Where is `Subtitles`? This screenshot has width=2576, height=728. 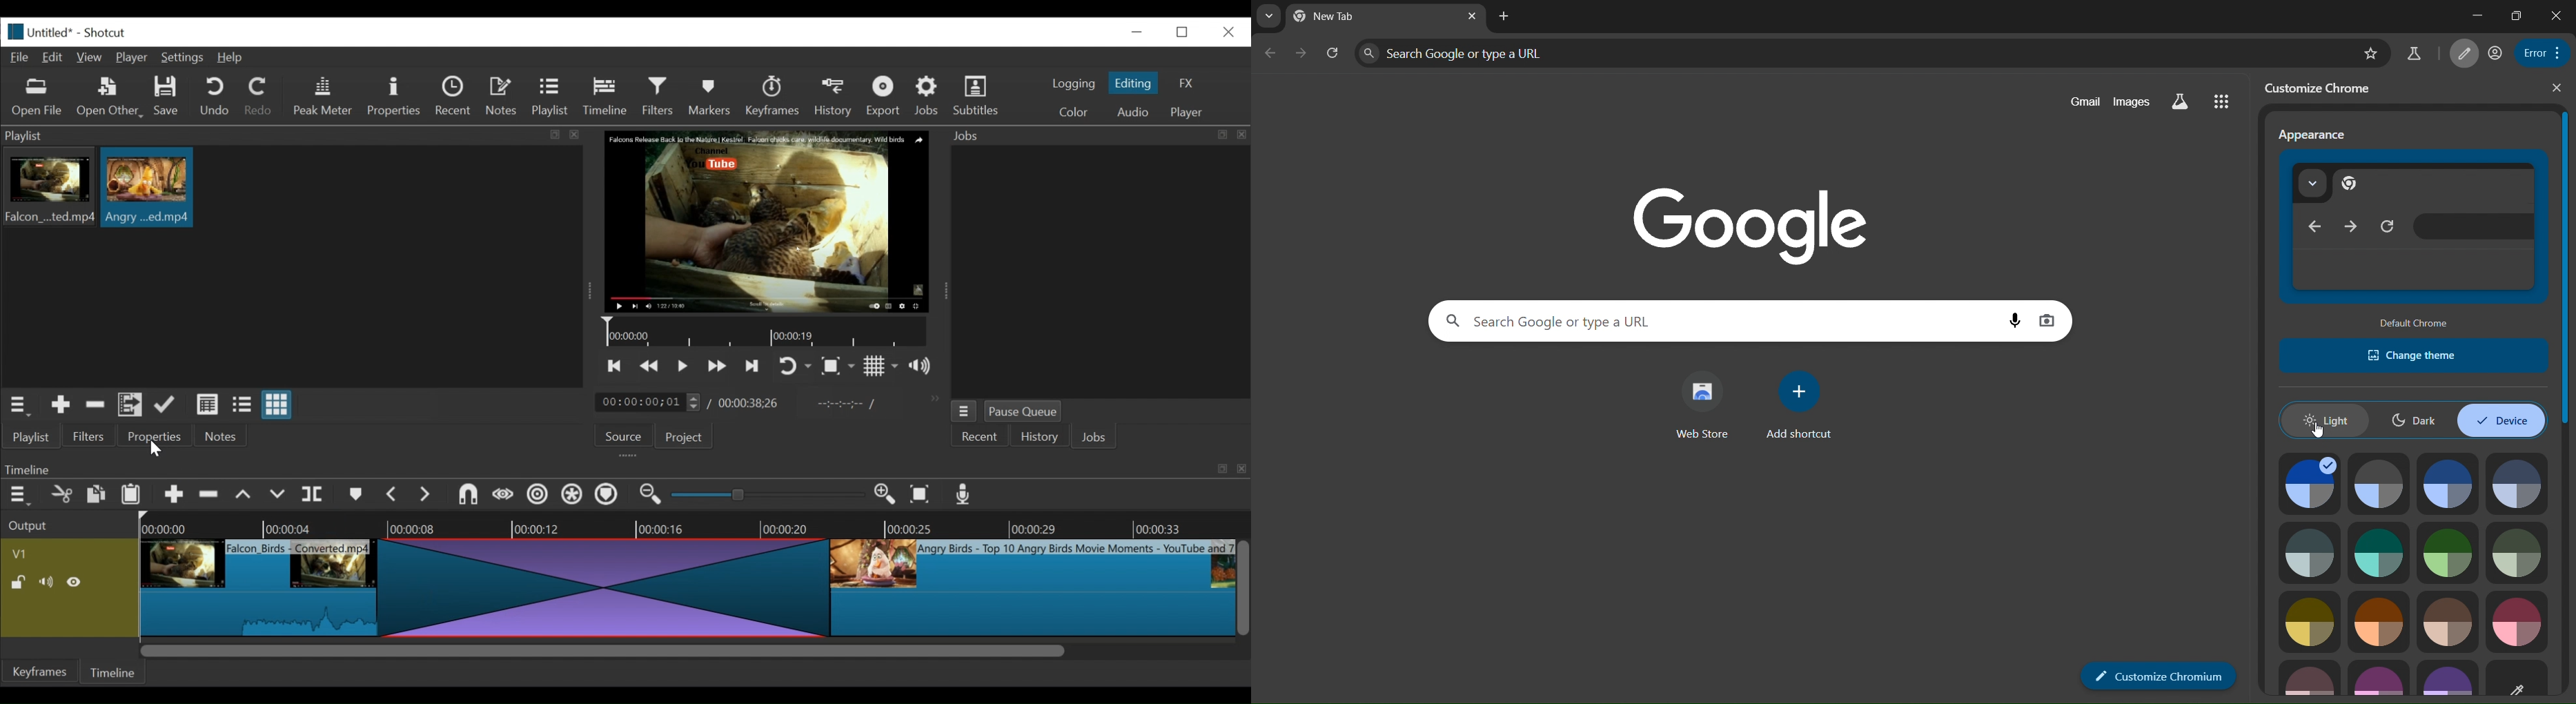 Subtitles is located at coordinates (976, 96).